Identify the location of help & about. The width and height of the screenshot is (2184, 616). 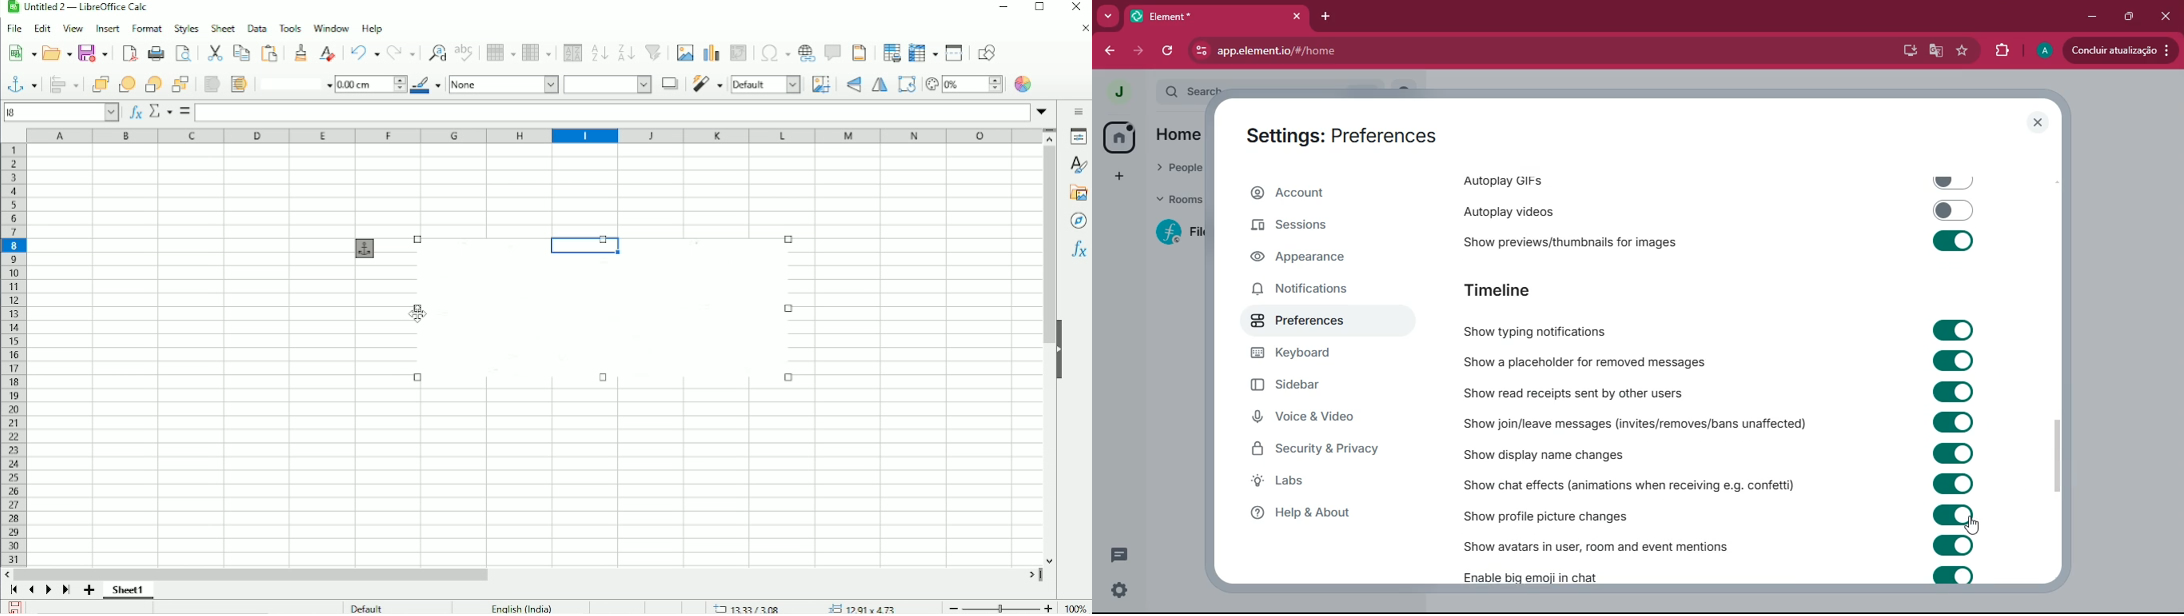
(1332, 516).